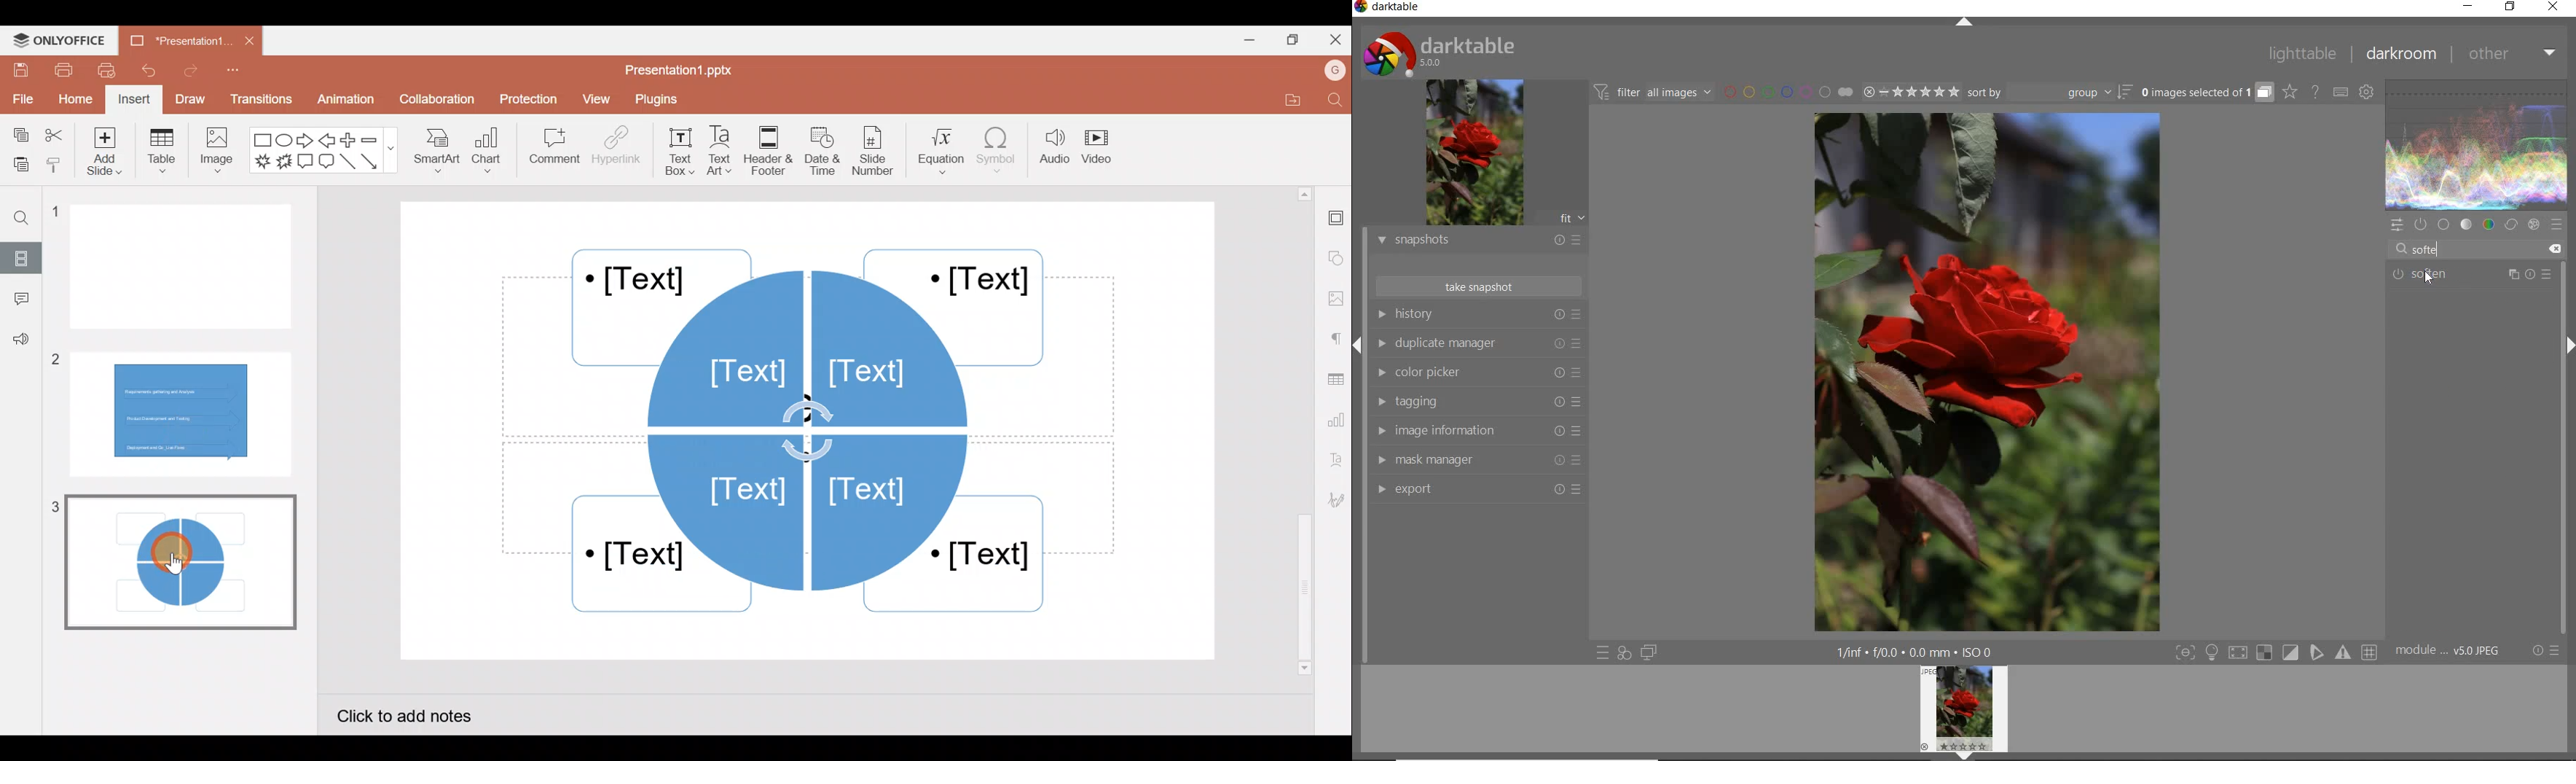 The width and height of the screenshot is (2576, 784). What do you see at coordinates (2510, 55) in the screenshot?
I see `other` at bounding box center [2510, 55].